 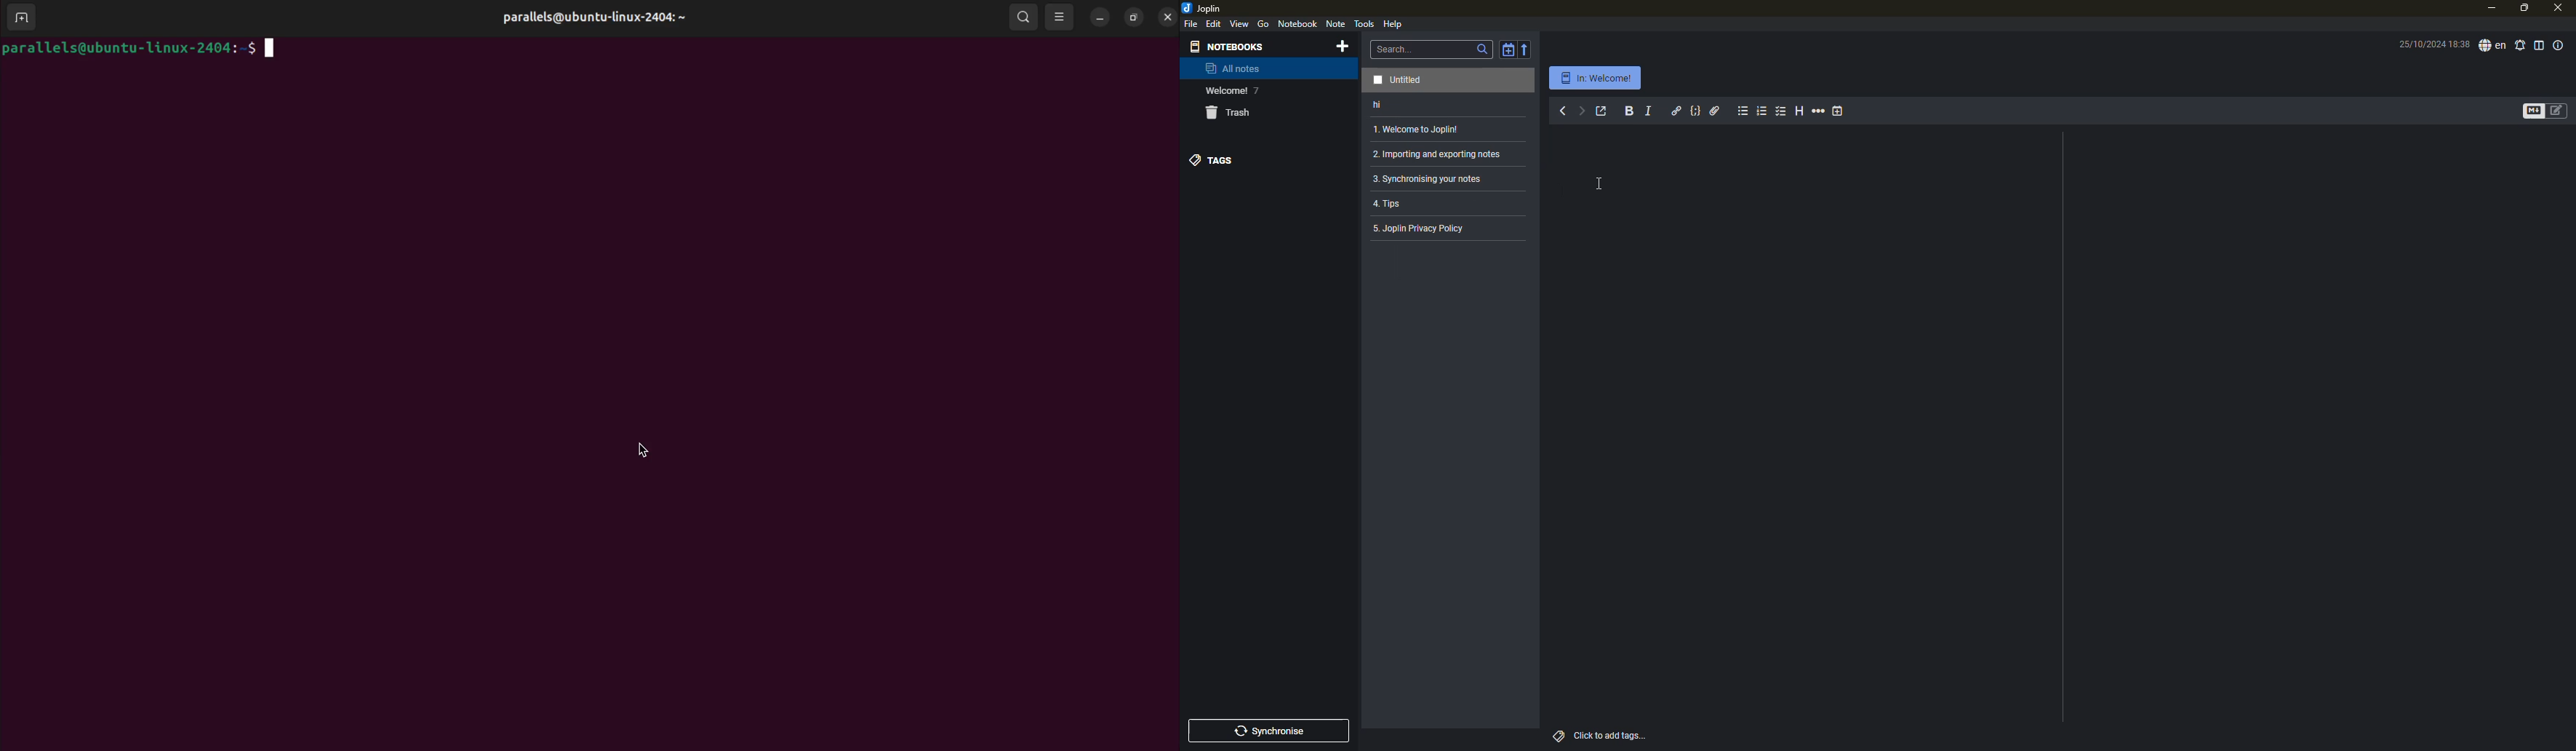 I want to click on tags, so click(x=1211, y=159).